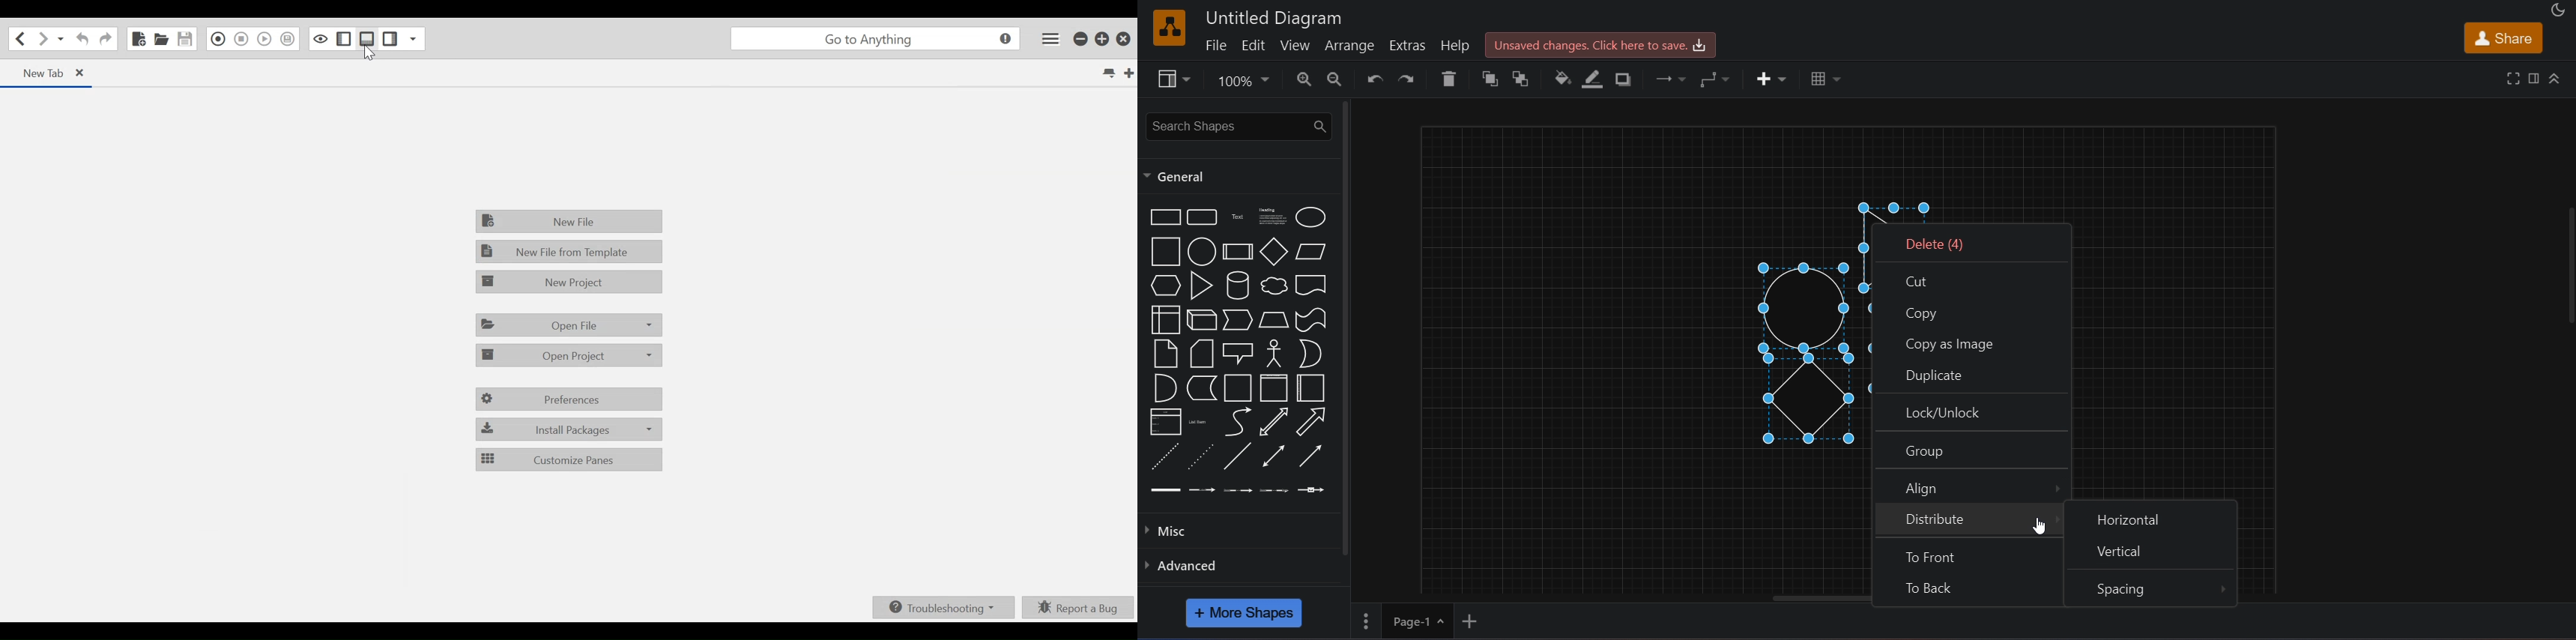  Describe the element at coordinates (2154, 518) in the screenshot. I see `horizontal` at that location.